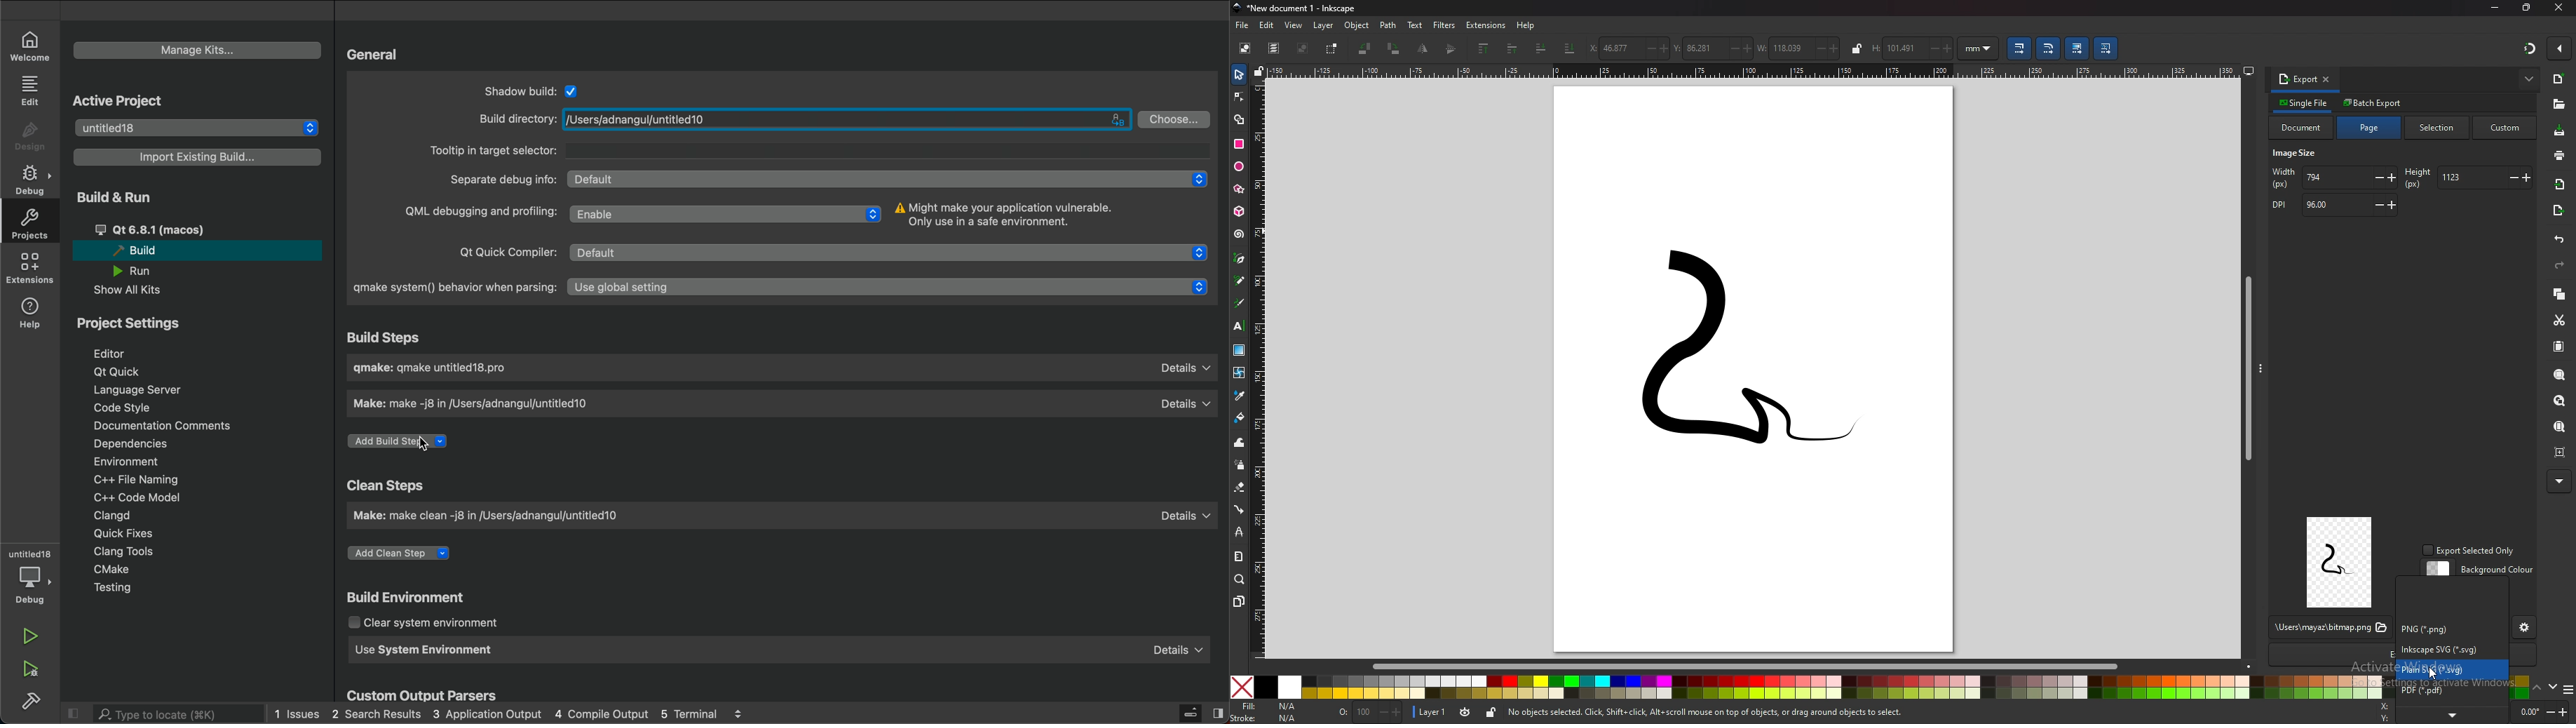  I want to click on select all in all layers, so click(1273, 48).